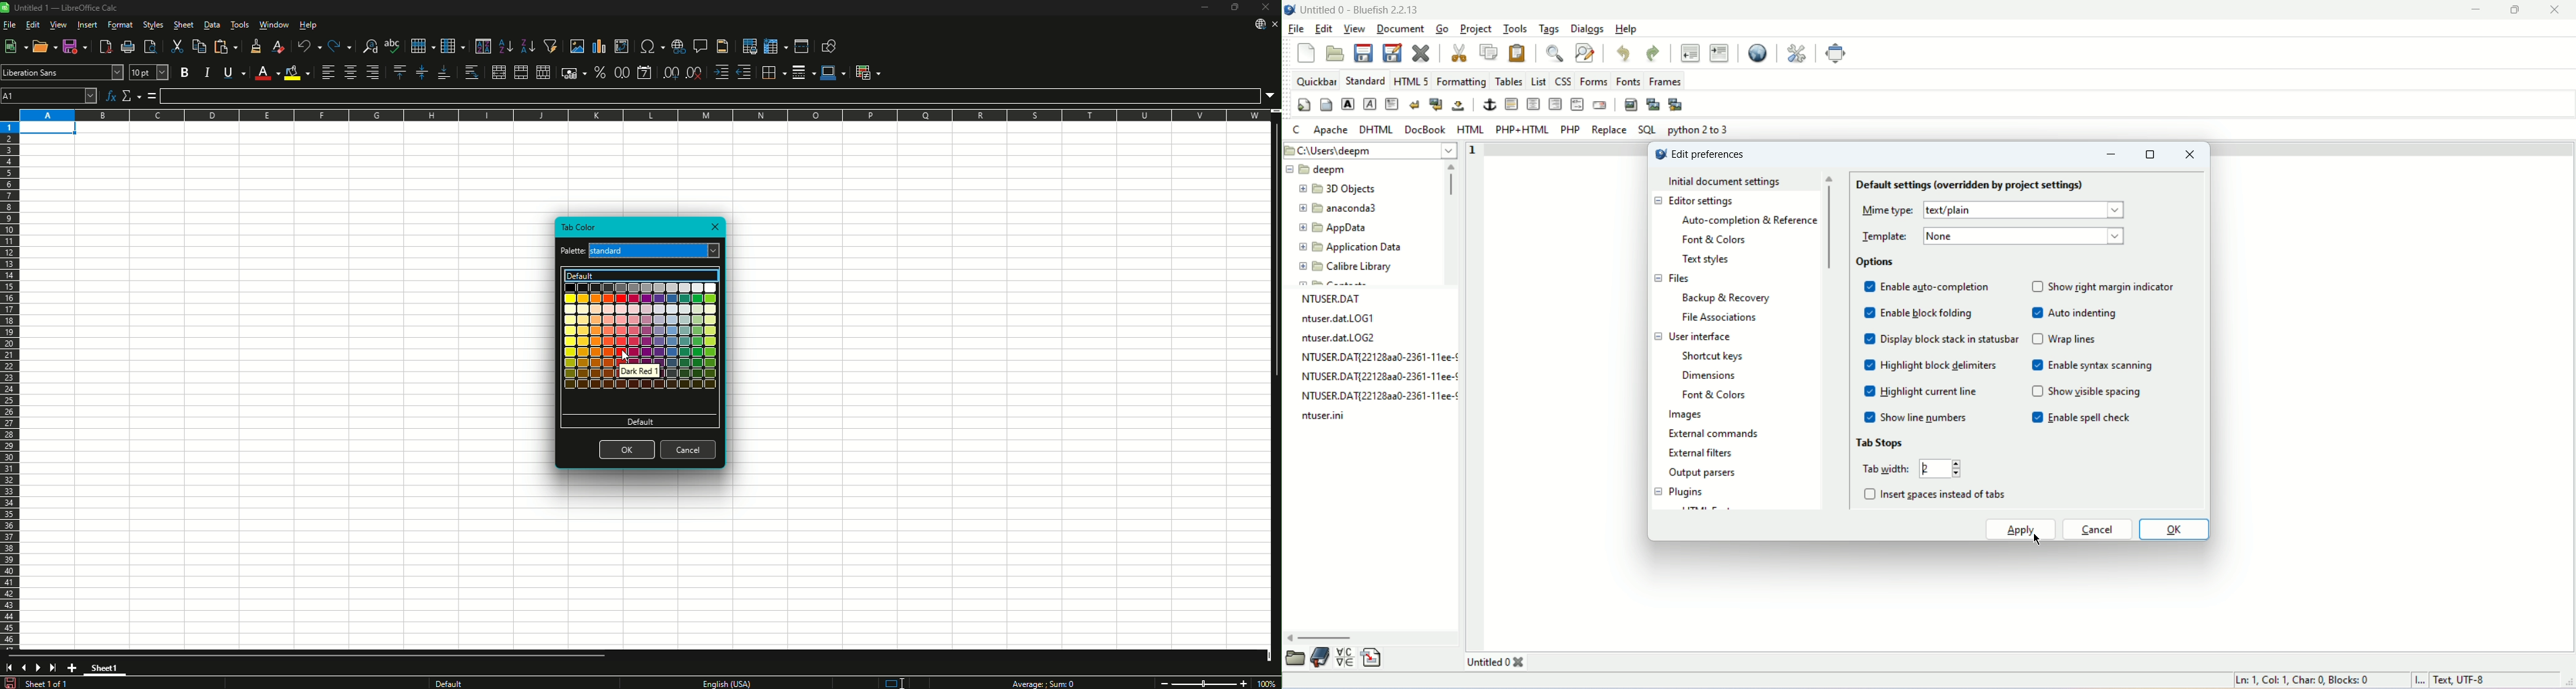 This screenshot has width=2576, height=700. I want to click on Sheet1, so click(105, 668).